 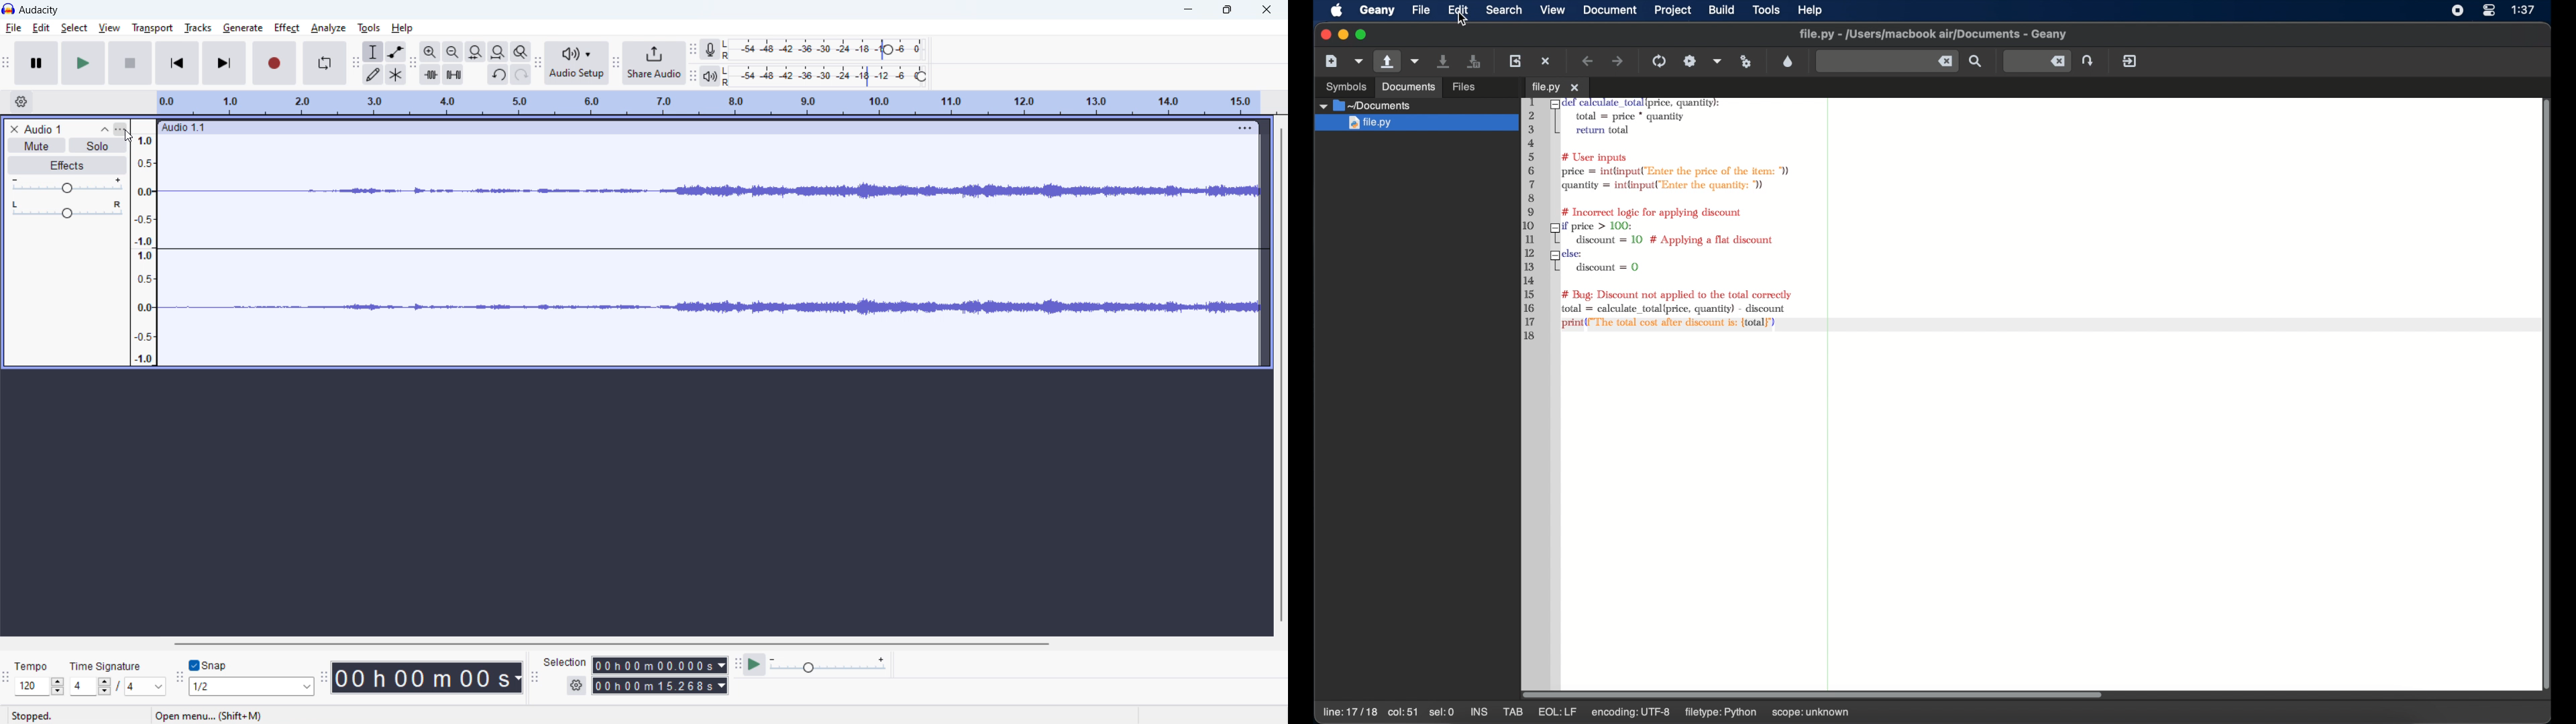 I want to click on scope: unknown, so click(x=1811, y=713).